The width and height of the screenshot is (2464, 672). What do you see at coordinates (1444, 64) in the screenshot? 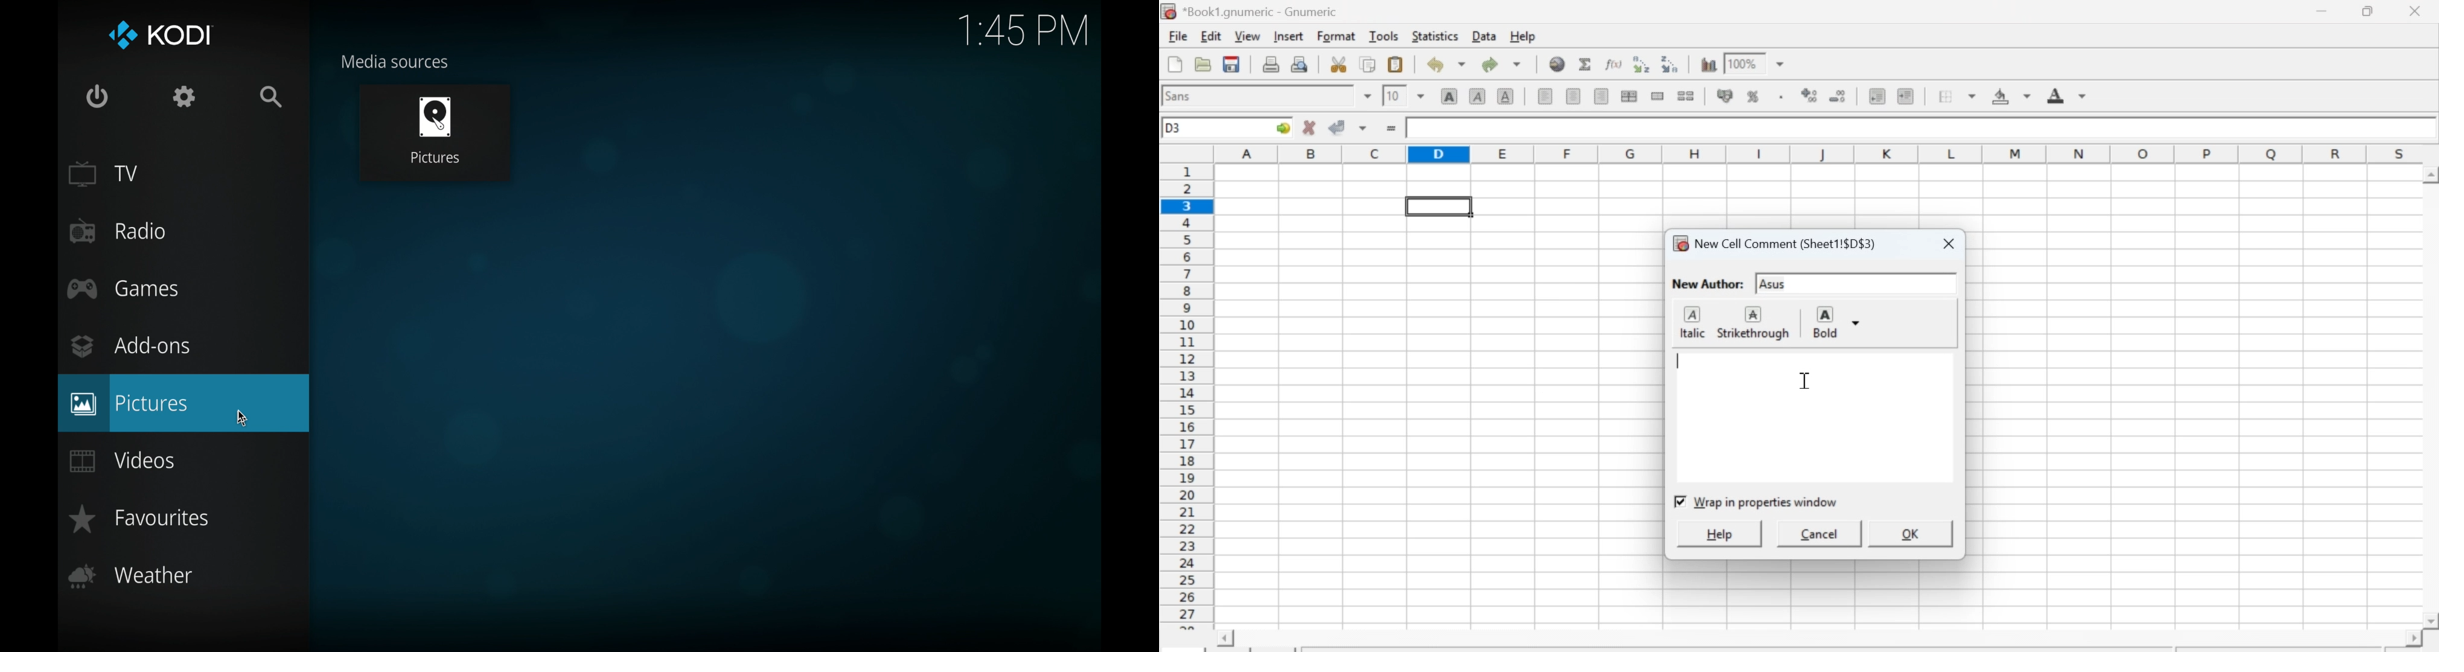
I see `Undo` at bounding box center [1444, 64].